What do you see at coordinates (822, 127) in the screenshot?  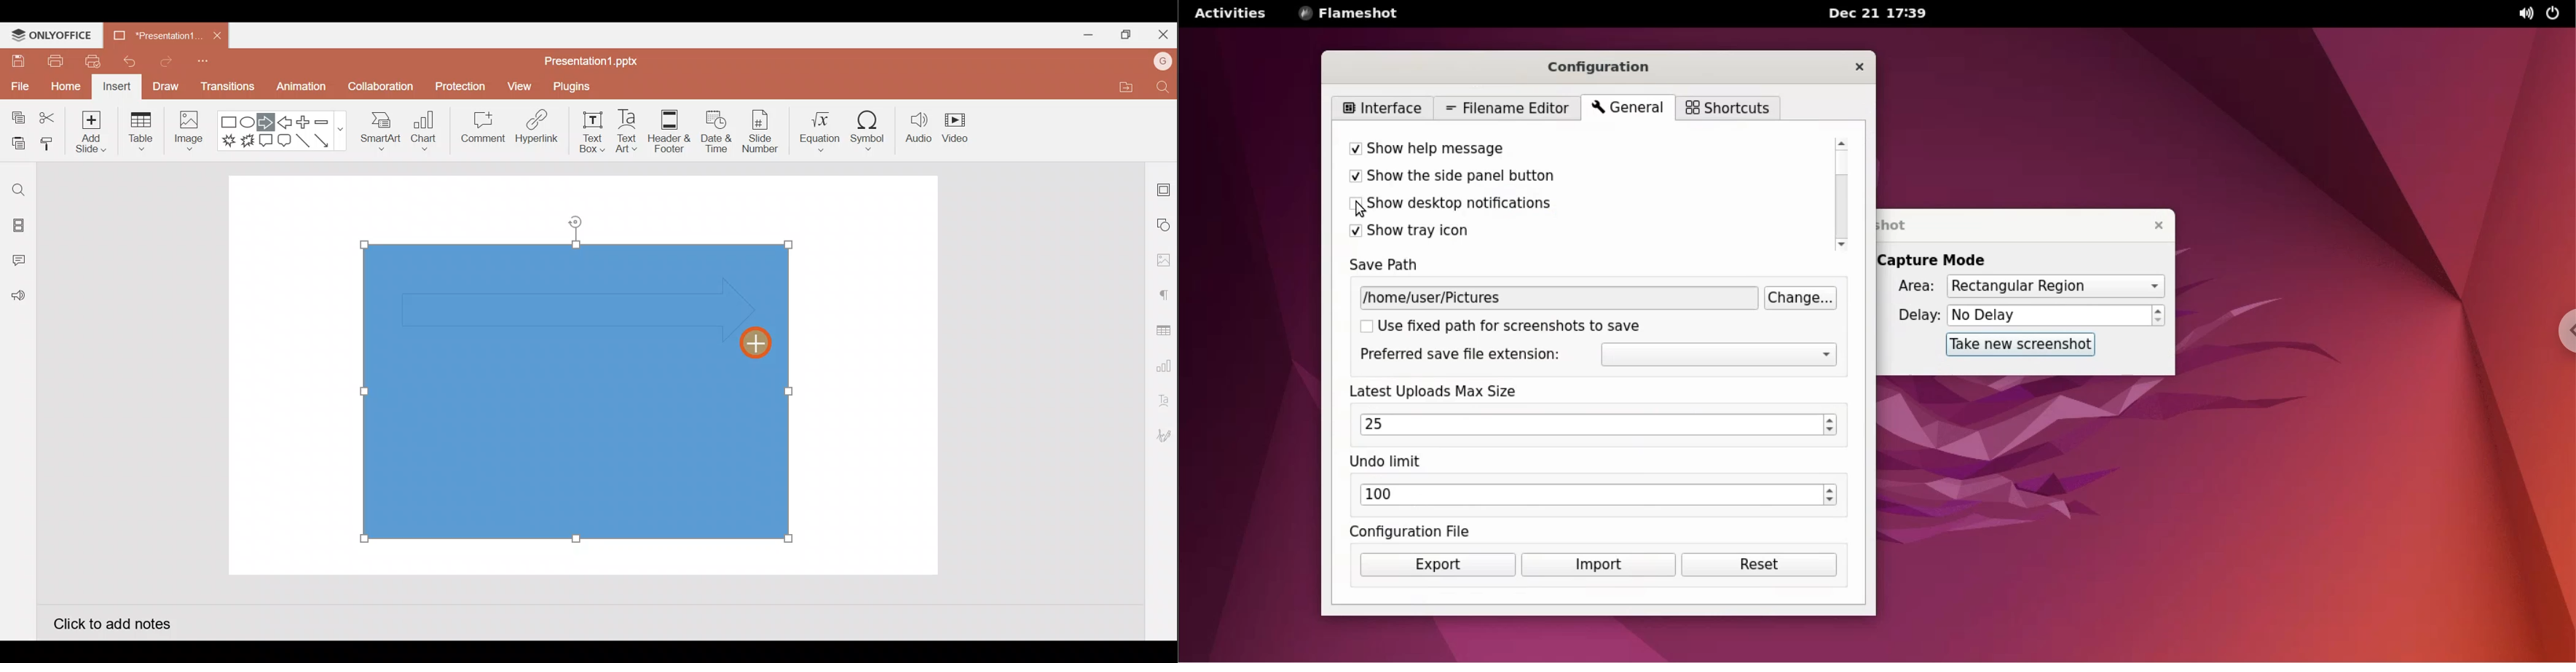 I see `Equation` at bounding box center [822, 127].